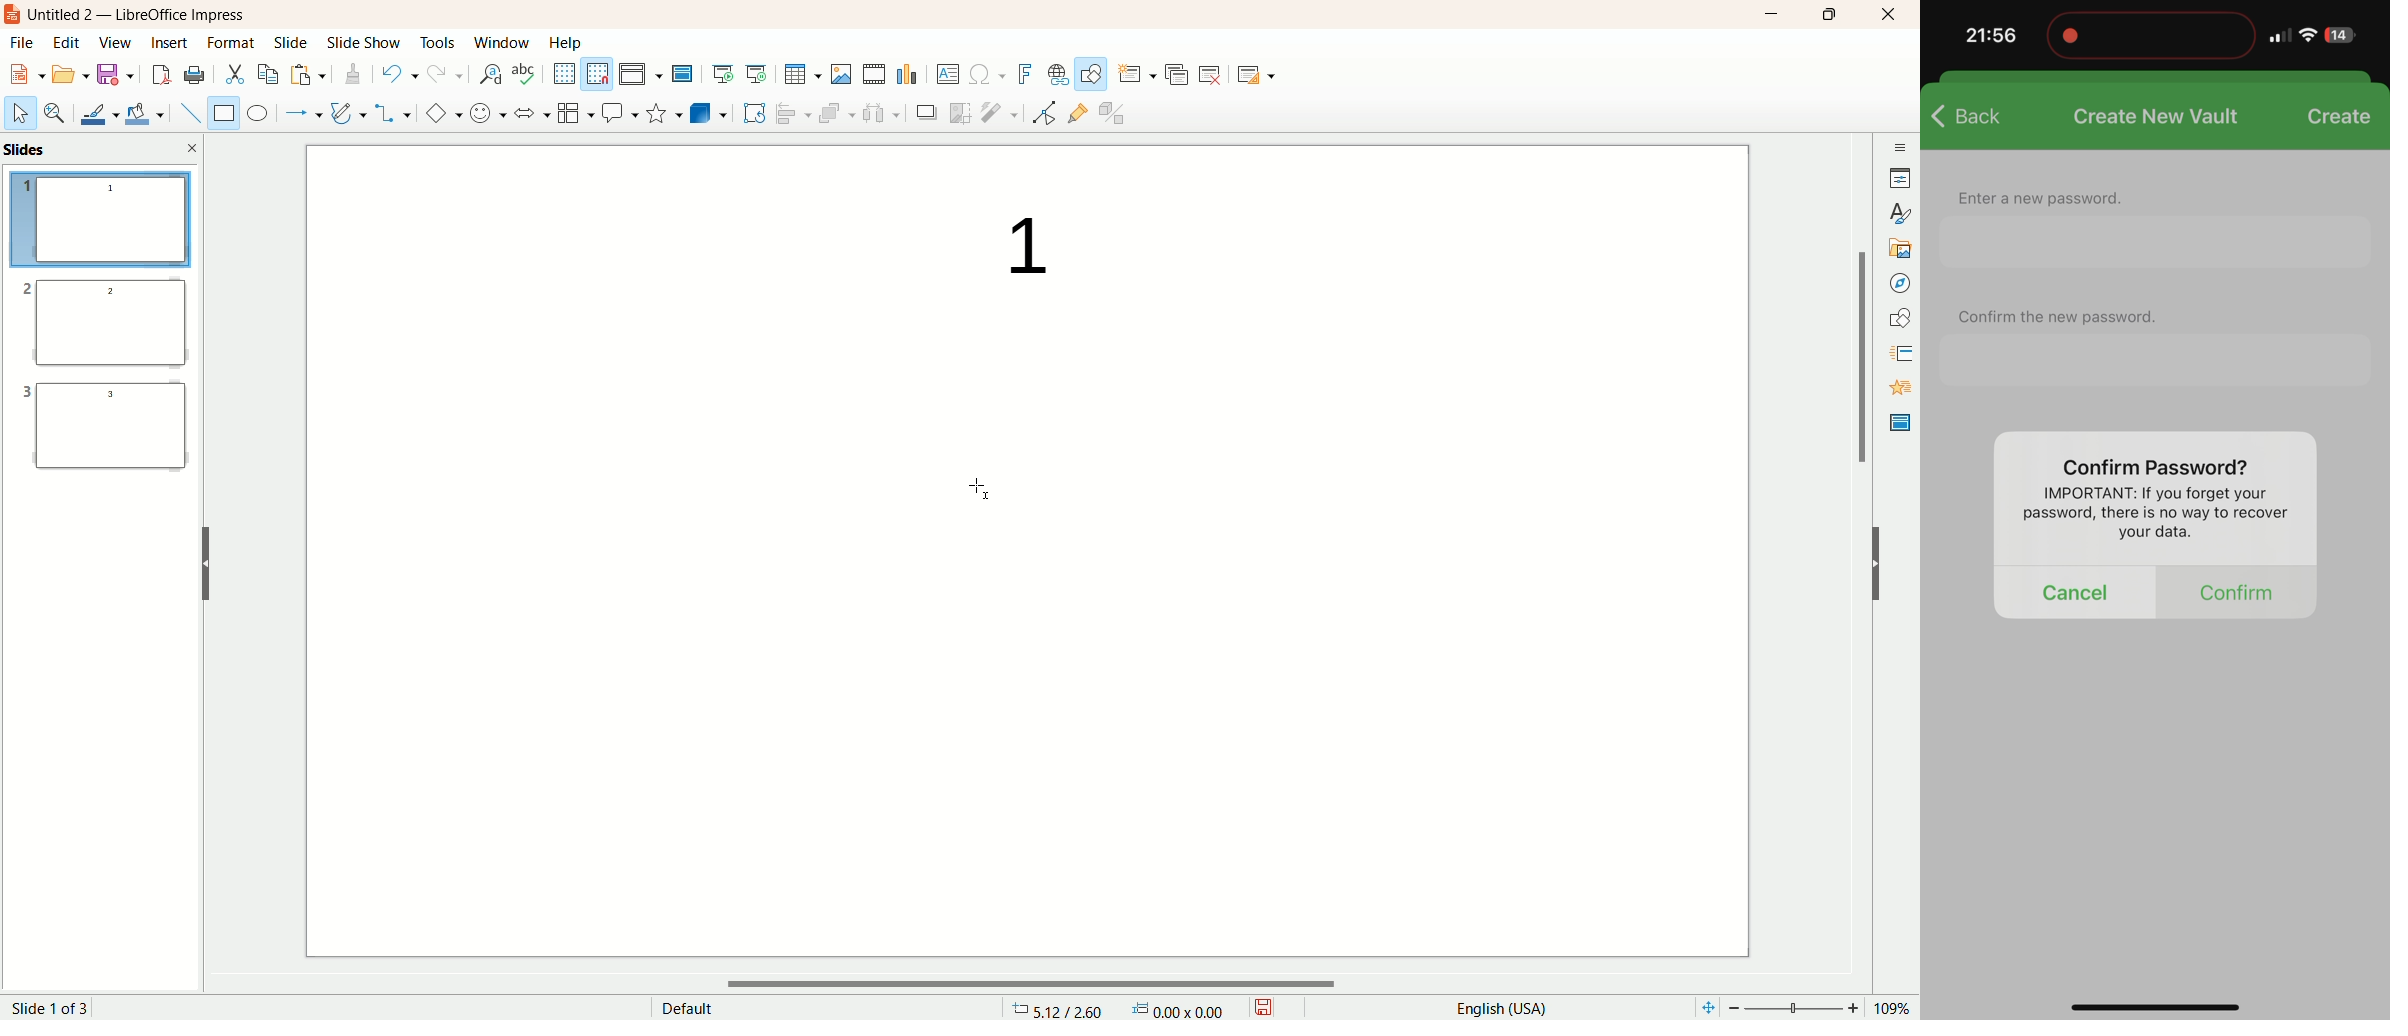 The height and width of the screenshot is (1036, 2408). Describe the element at coordinates (1187, 1008) in the screenshot. I see `anchor point` at that location.